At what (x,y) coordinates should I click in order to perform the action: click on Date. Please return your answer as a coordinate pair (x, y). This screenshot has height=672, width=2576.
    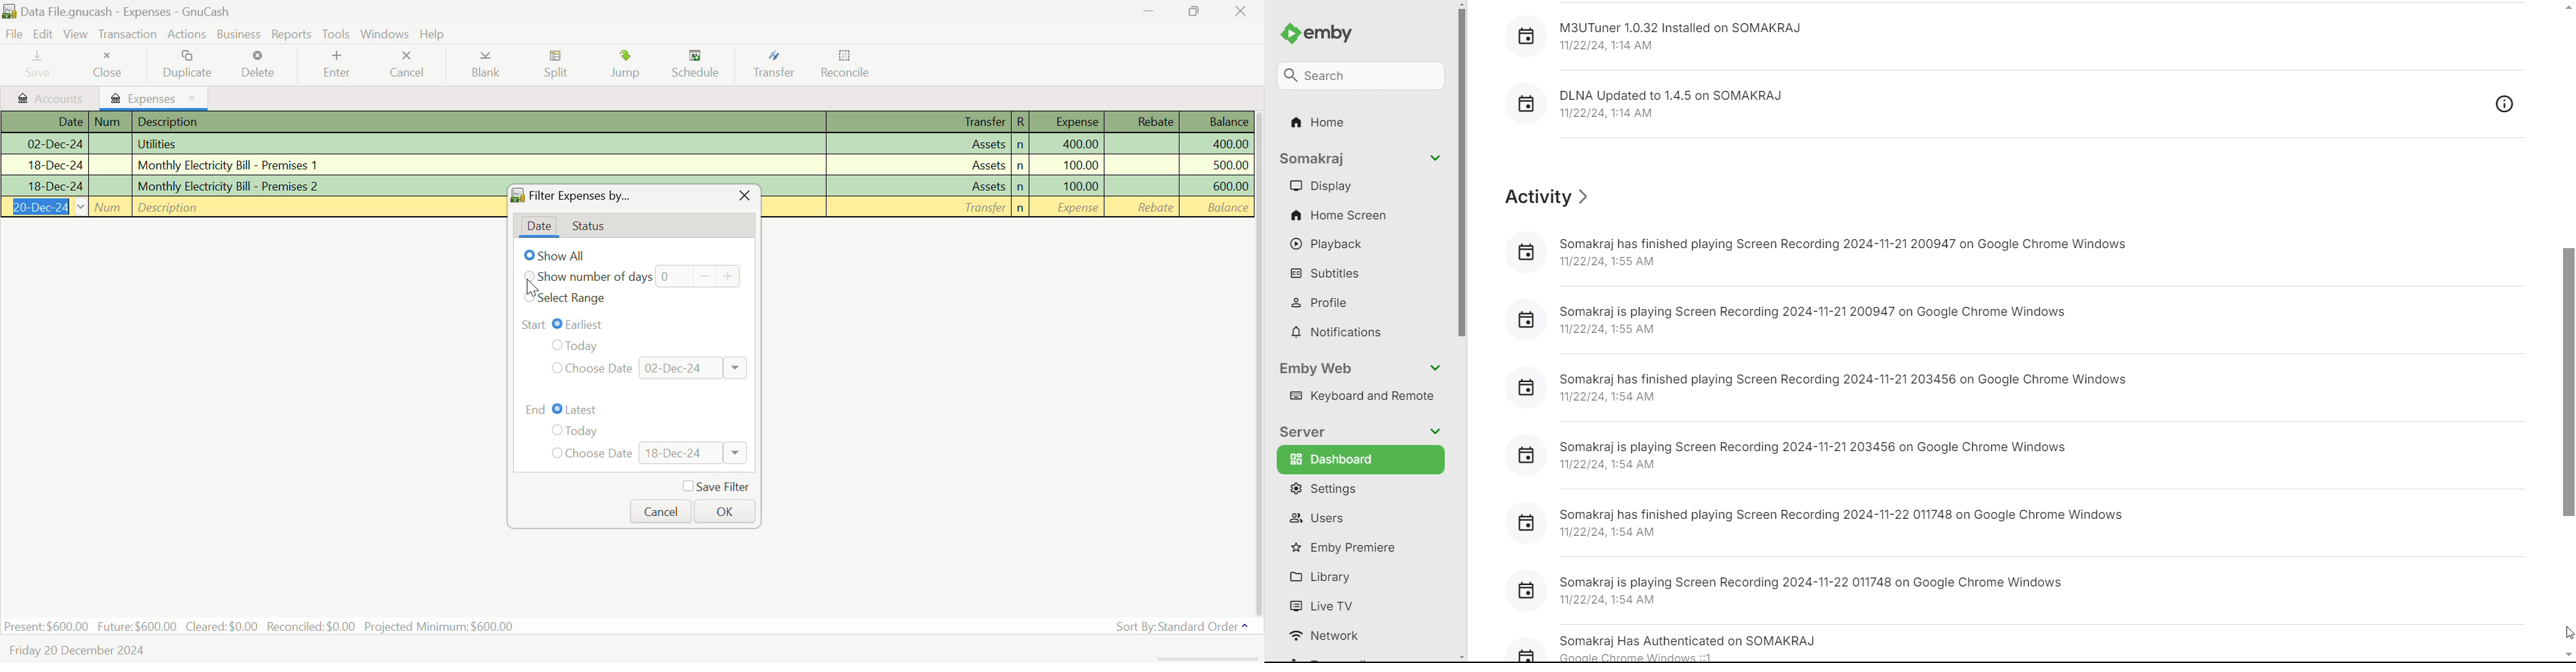
    Looking at the image, I should click on (41, 165).